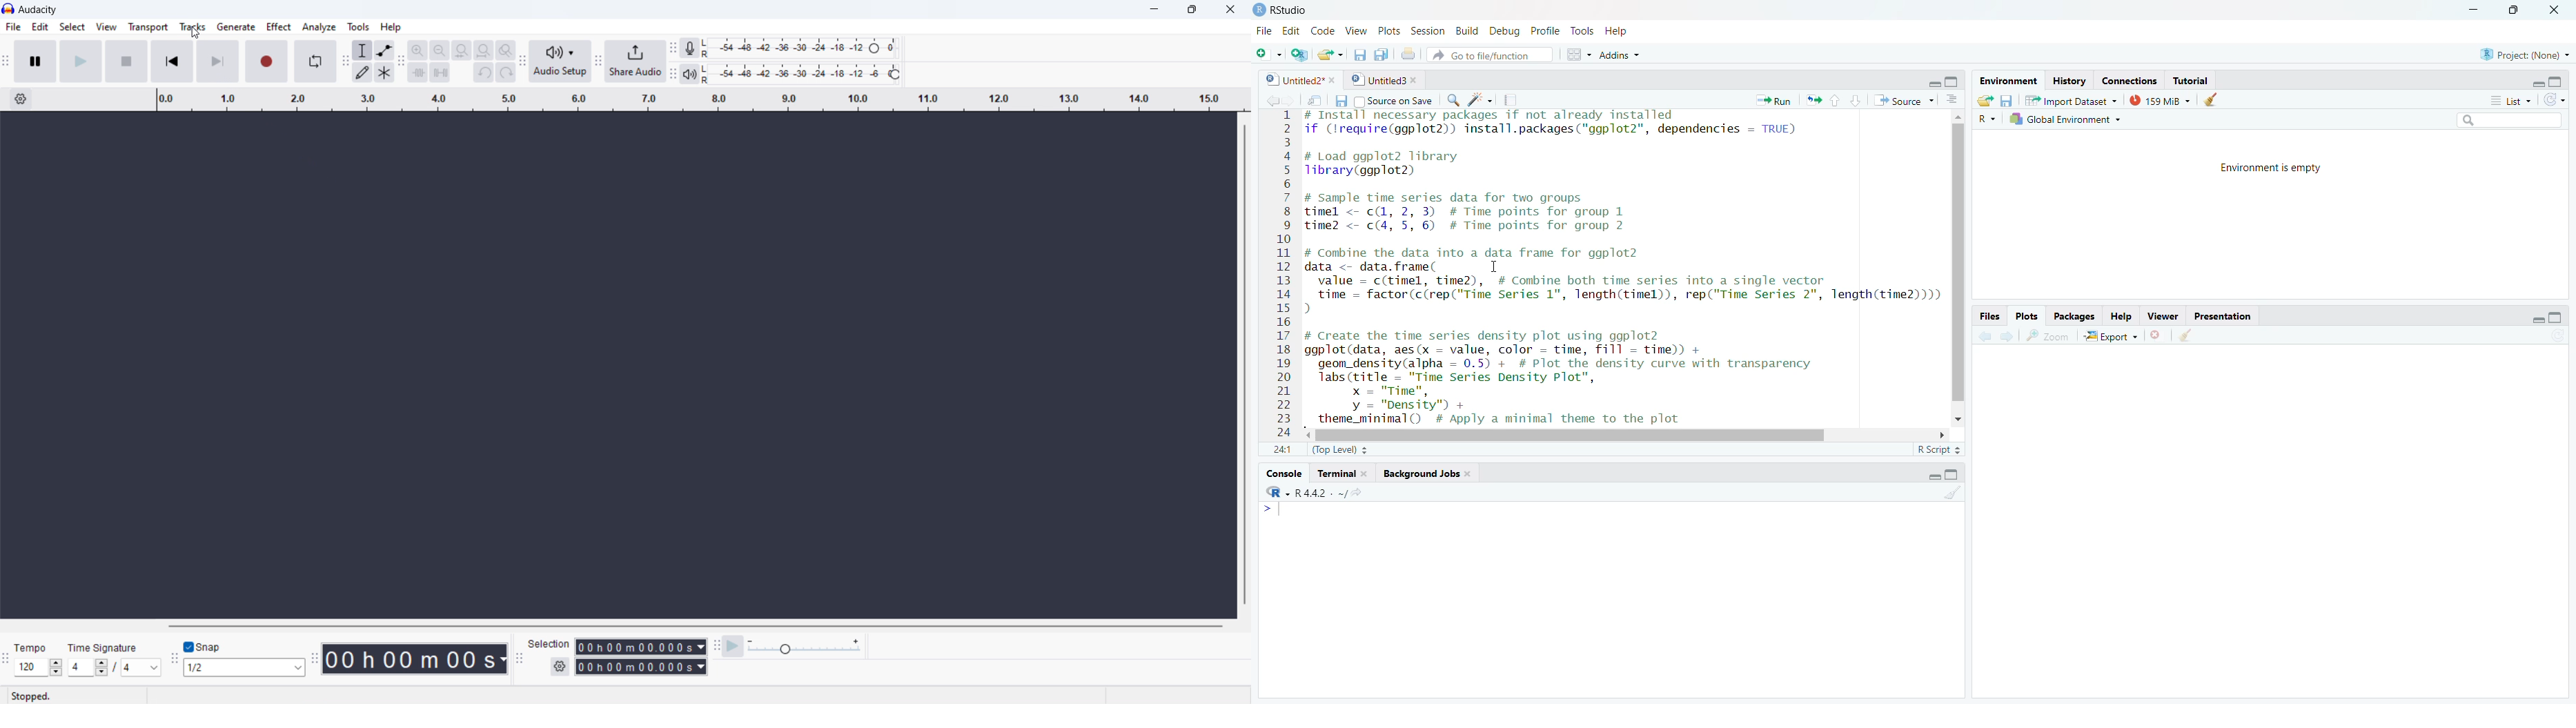  I want to click on # Combine the data into a data frame for ggplot2
data <- data. frame( I

value = c(timel, time2), # Combine both time series into a single vector

time = factor(c(rep("Time Series 1", length(timel)), rep("Time Series 2", length(time2))))
b), so click(1622, 281).